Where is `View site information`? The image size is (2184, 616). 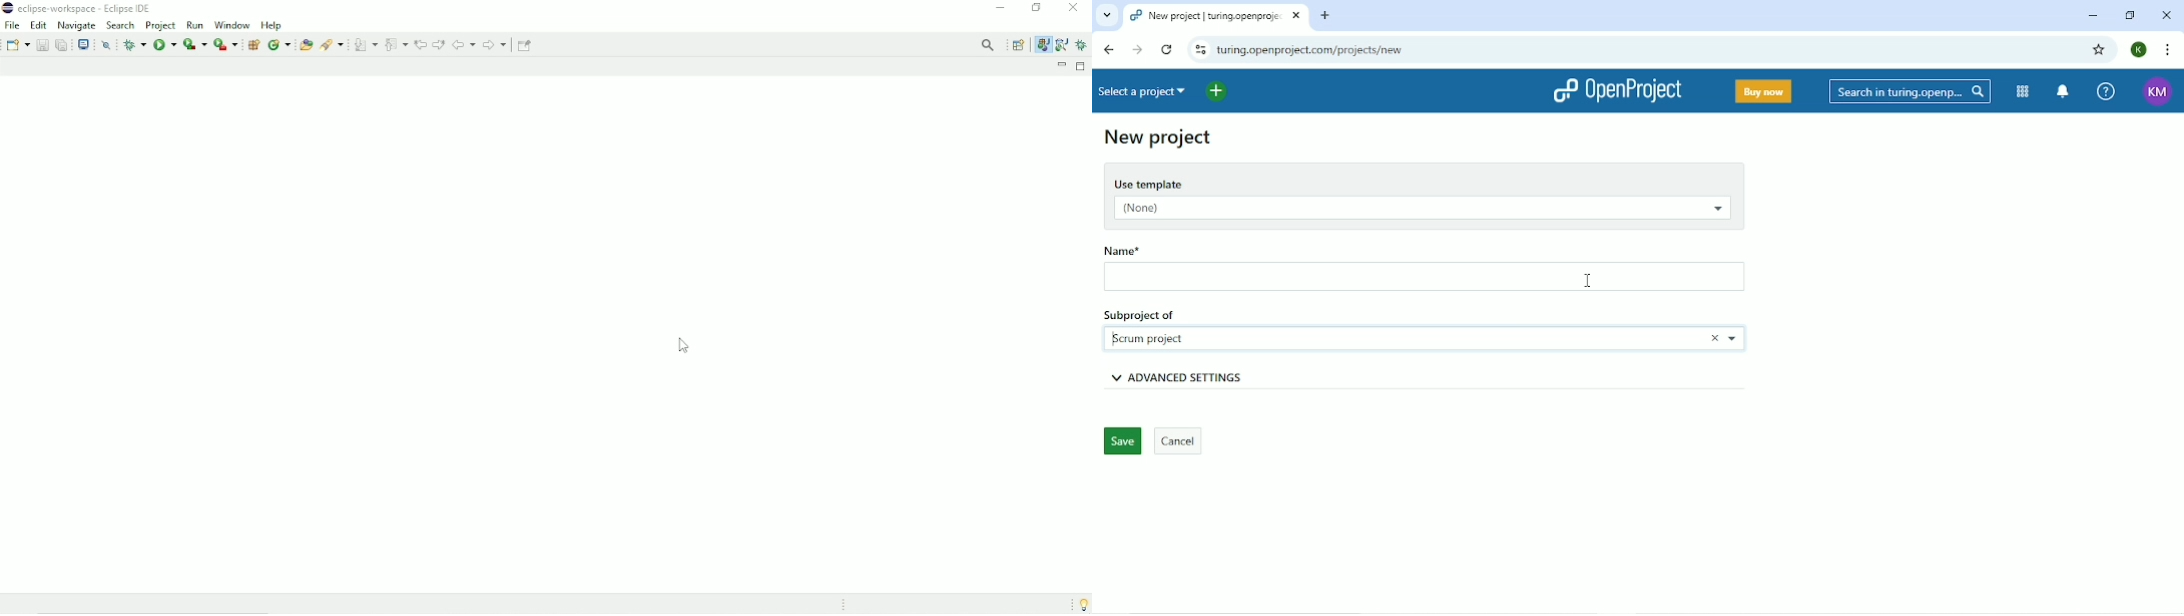 View site information is located at coordinates (1198, 49).